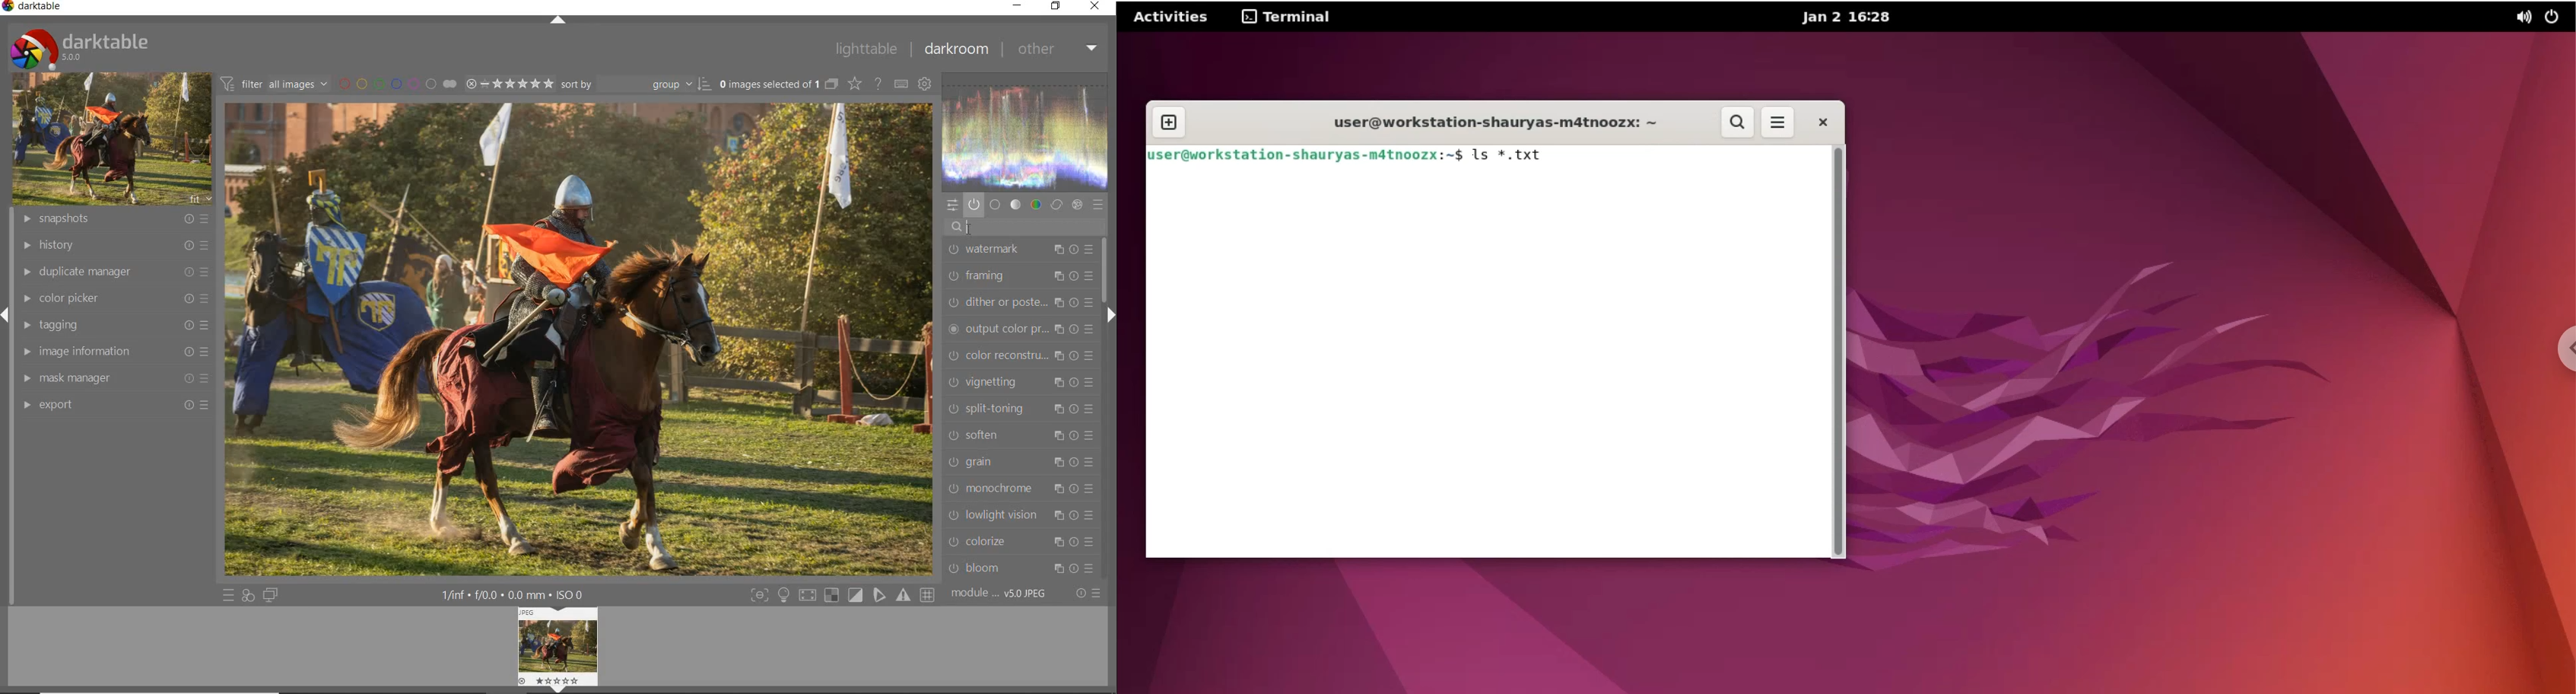 This screenshot has width=2576, height=700. Describe the element at coordinates (1058, 205) in the screenshot. I see `correct` at that location.